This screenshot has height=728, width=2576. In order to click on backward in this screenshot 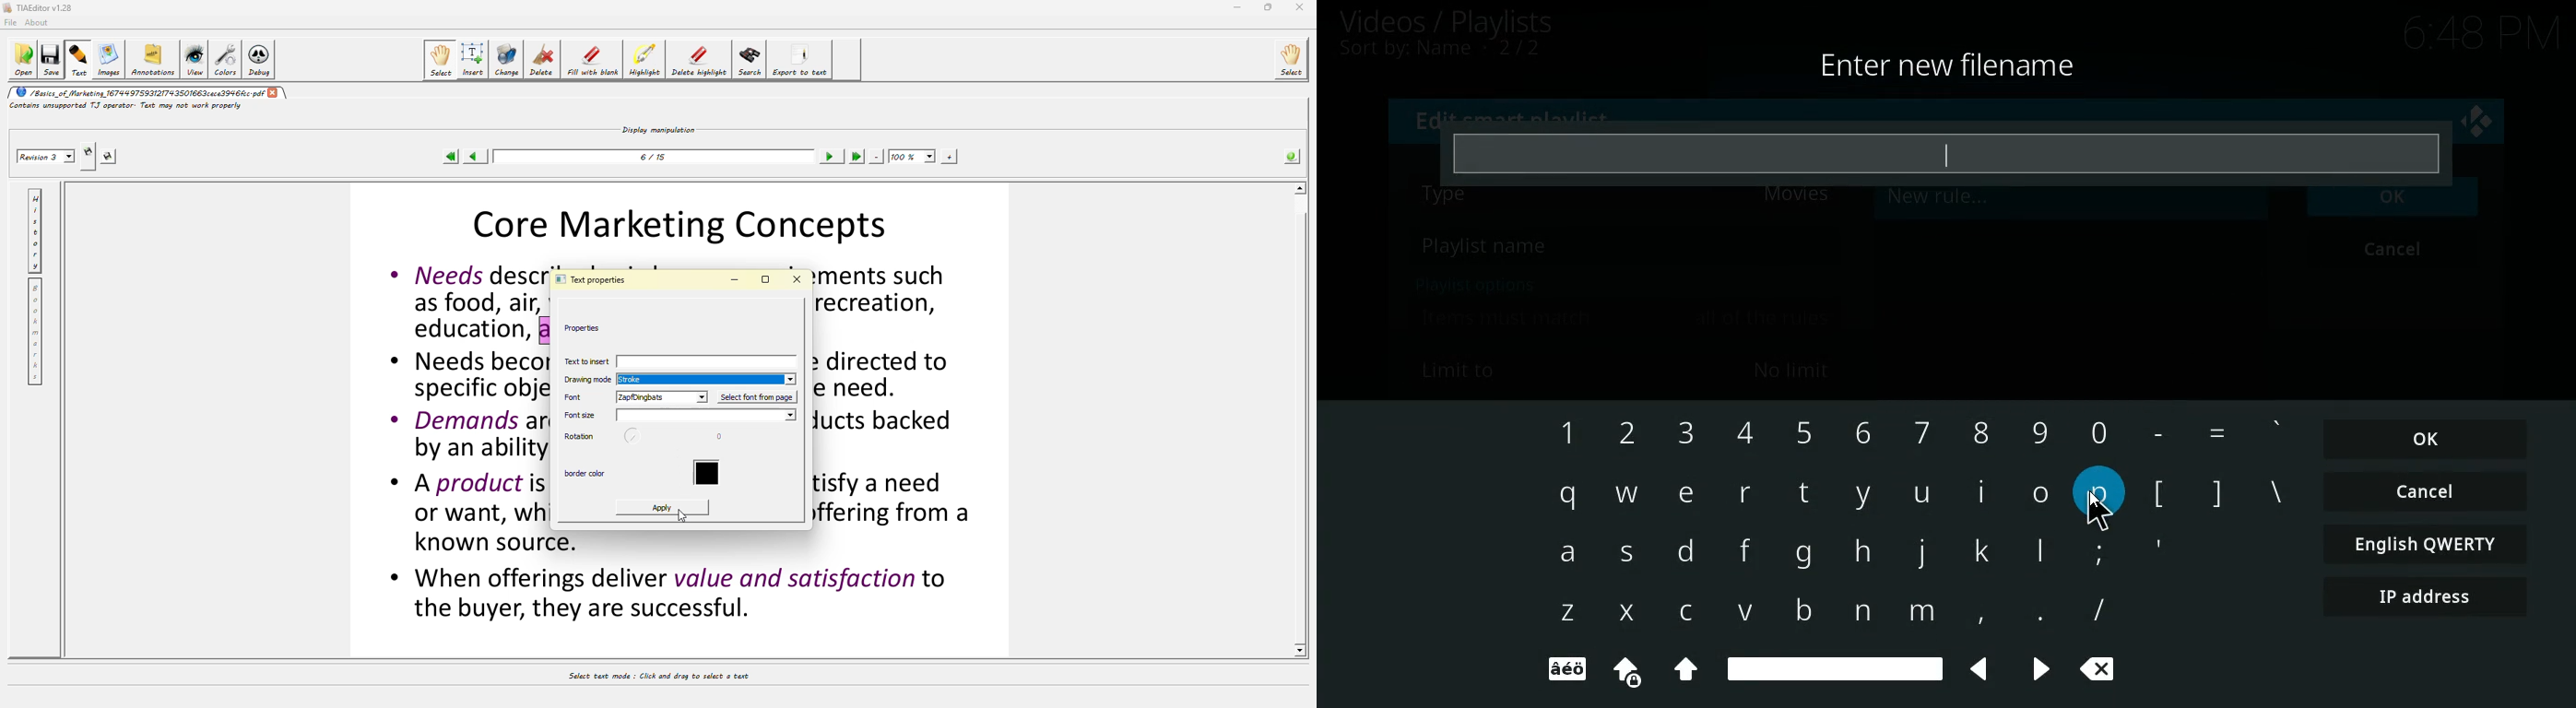, I will do `click(1973, 669)`.